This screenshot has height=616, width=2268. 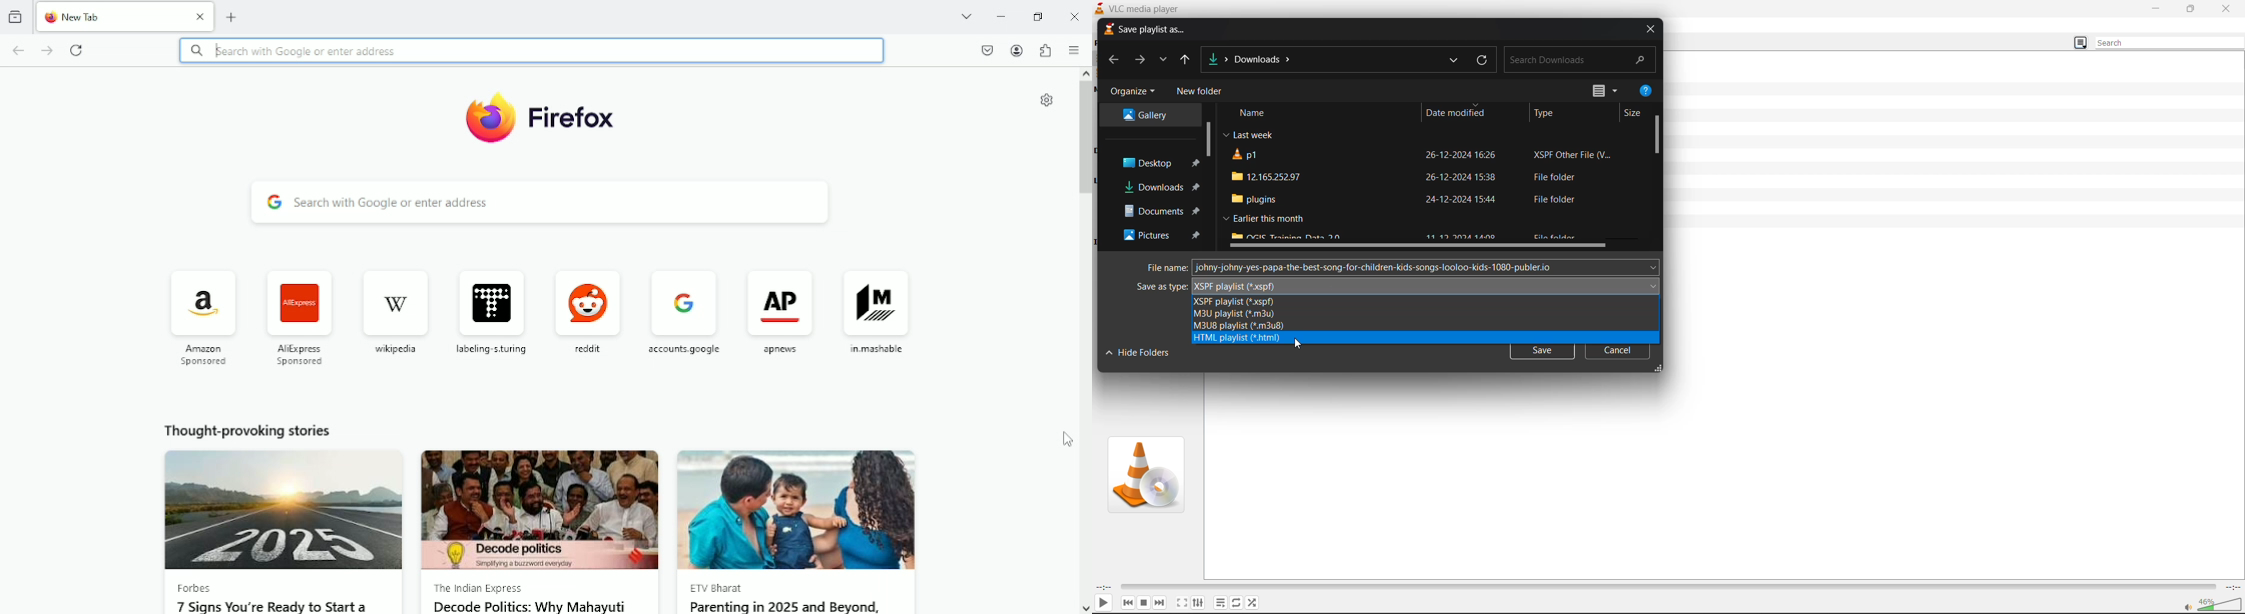 I want to click on close, so click(x=1649, y=30).